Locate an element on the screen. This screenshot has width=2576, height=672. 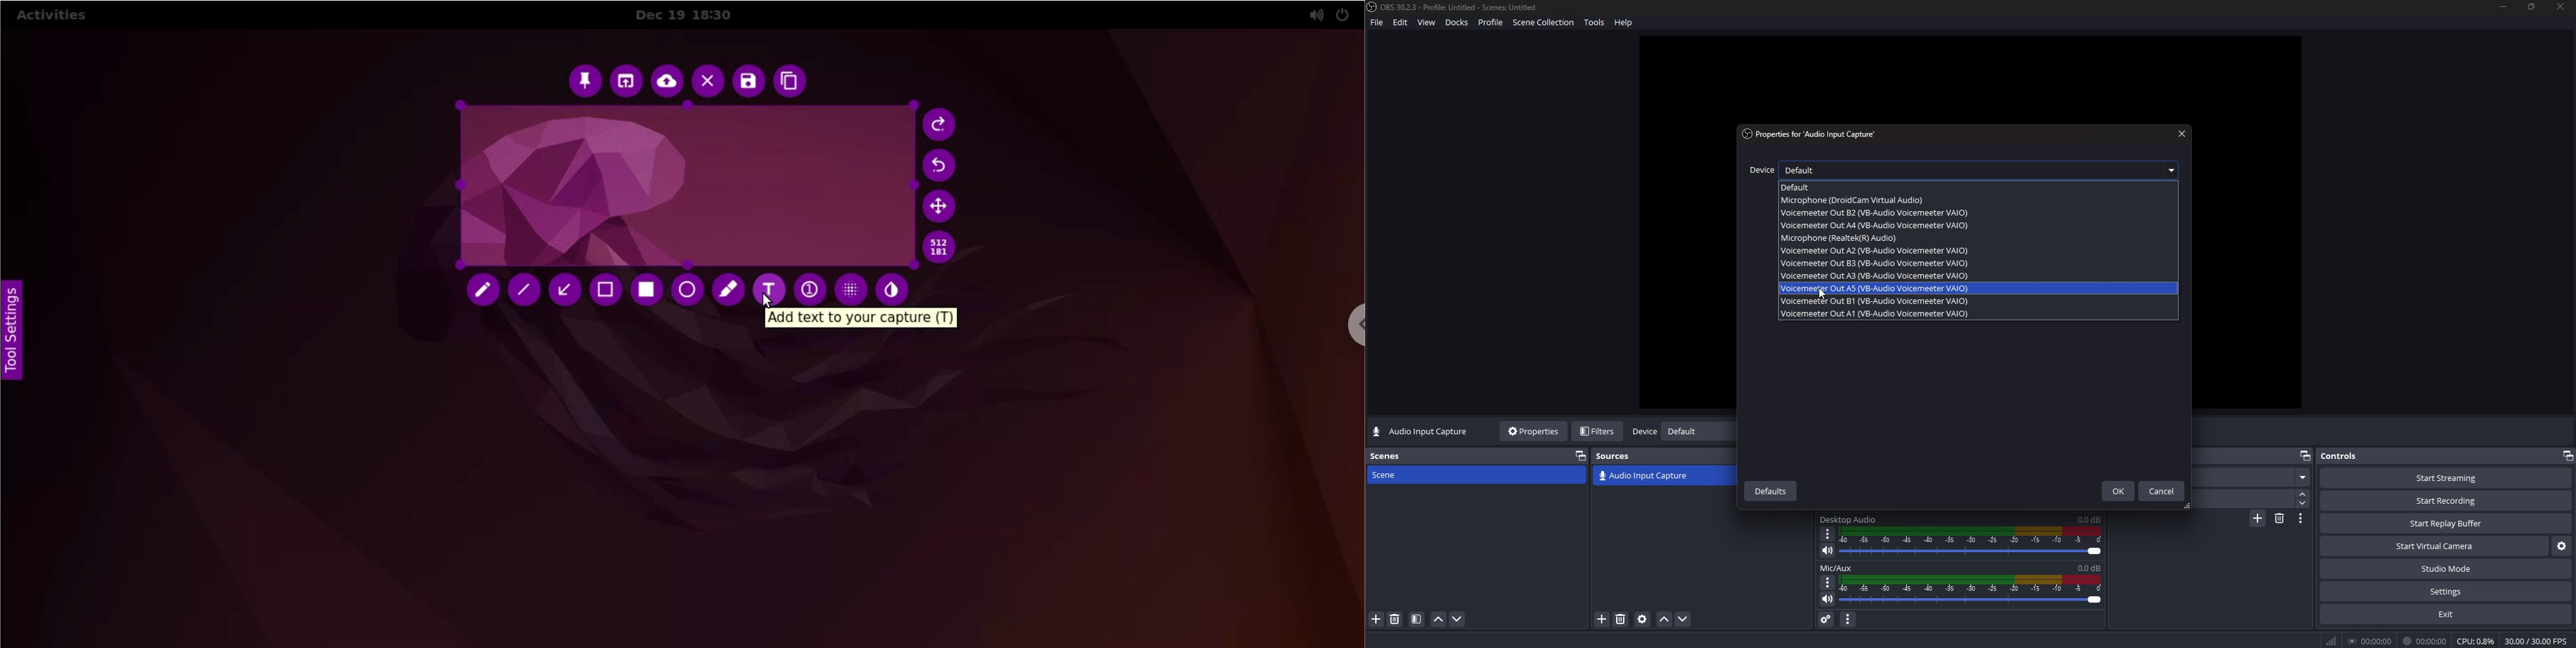
voicemeeter out a1 is located at coordinates (1876, 313).